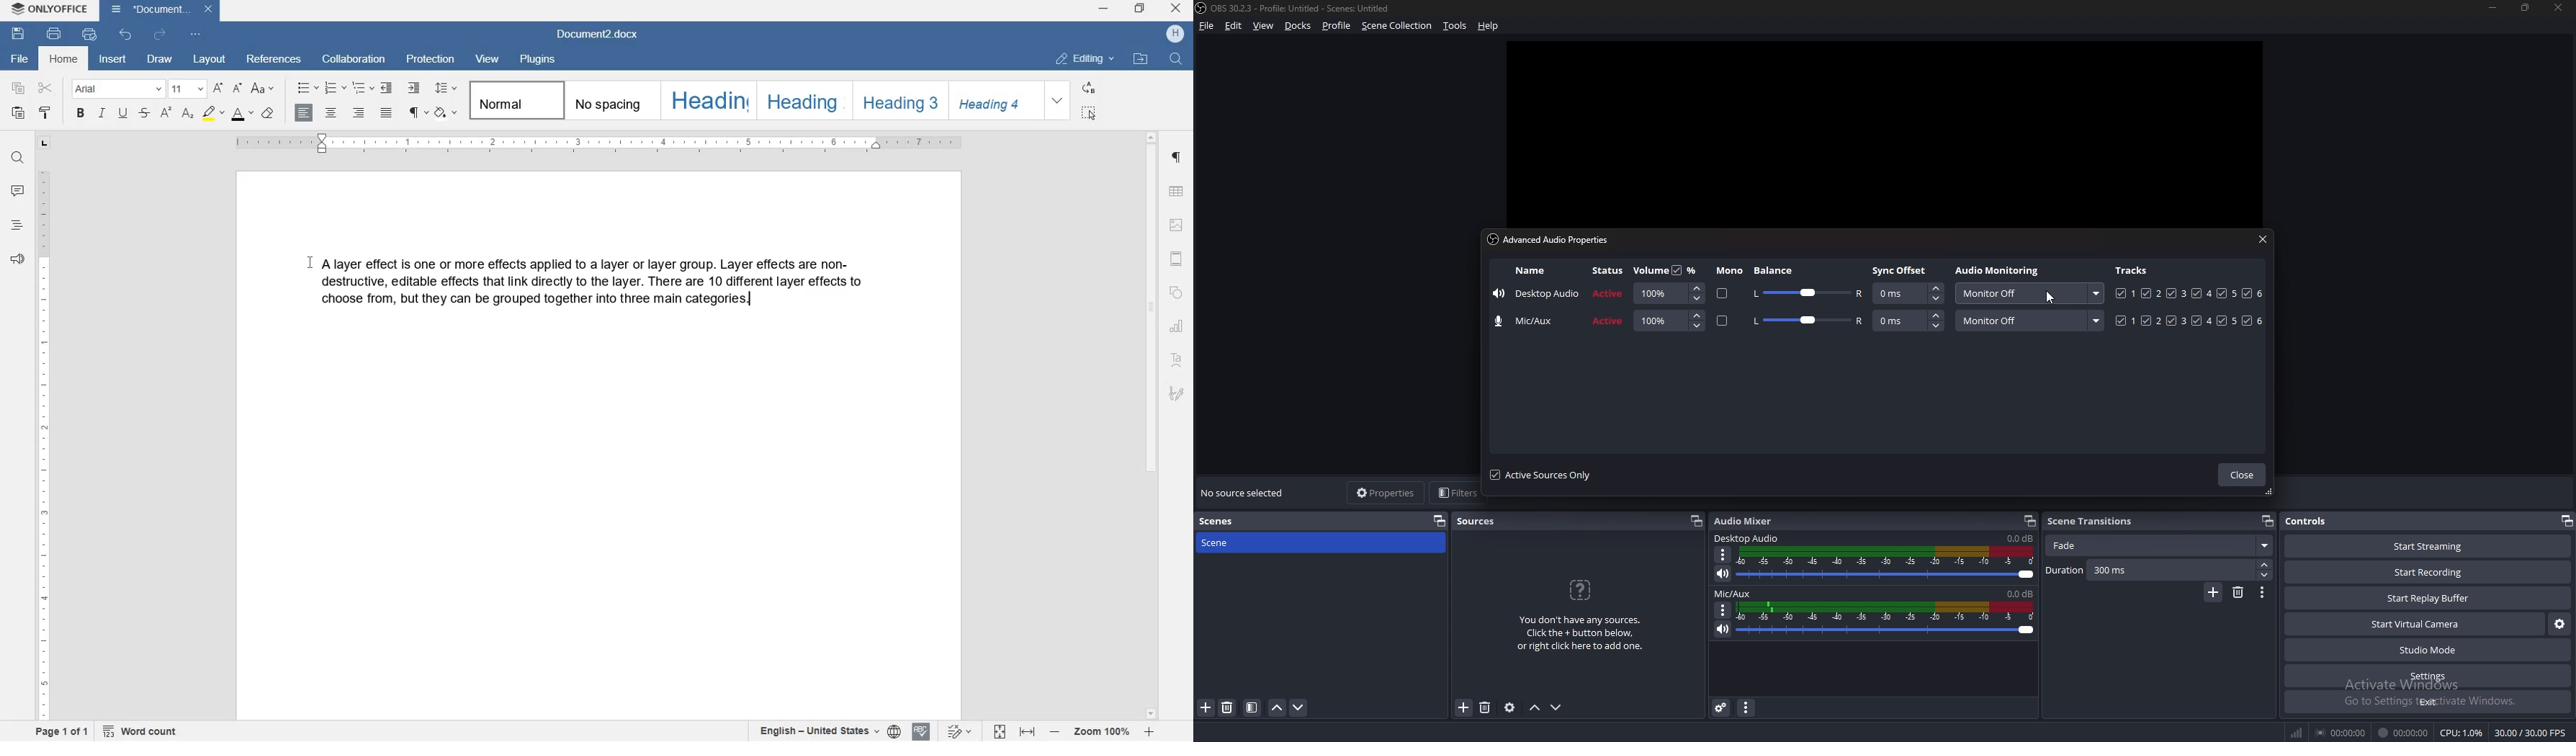 This screenshot has height=756, width=2576. I want to click on customize quick access toolbar, so click(196, 36).